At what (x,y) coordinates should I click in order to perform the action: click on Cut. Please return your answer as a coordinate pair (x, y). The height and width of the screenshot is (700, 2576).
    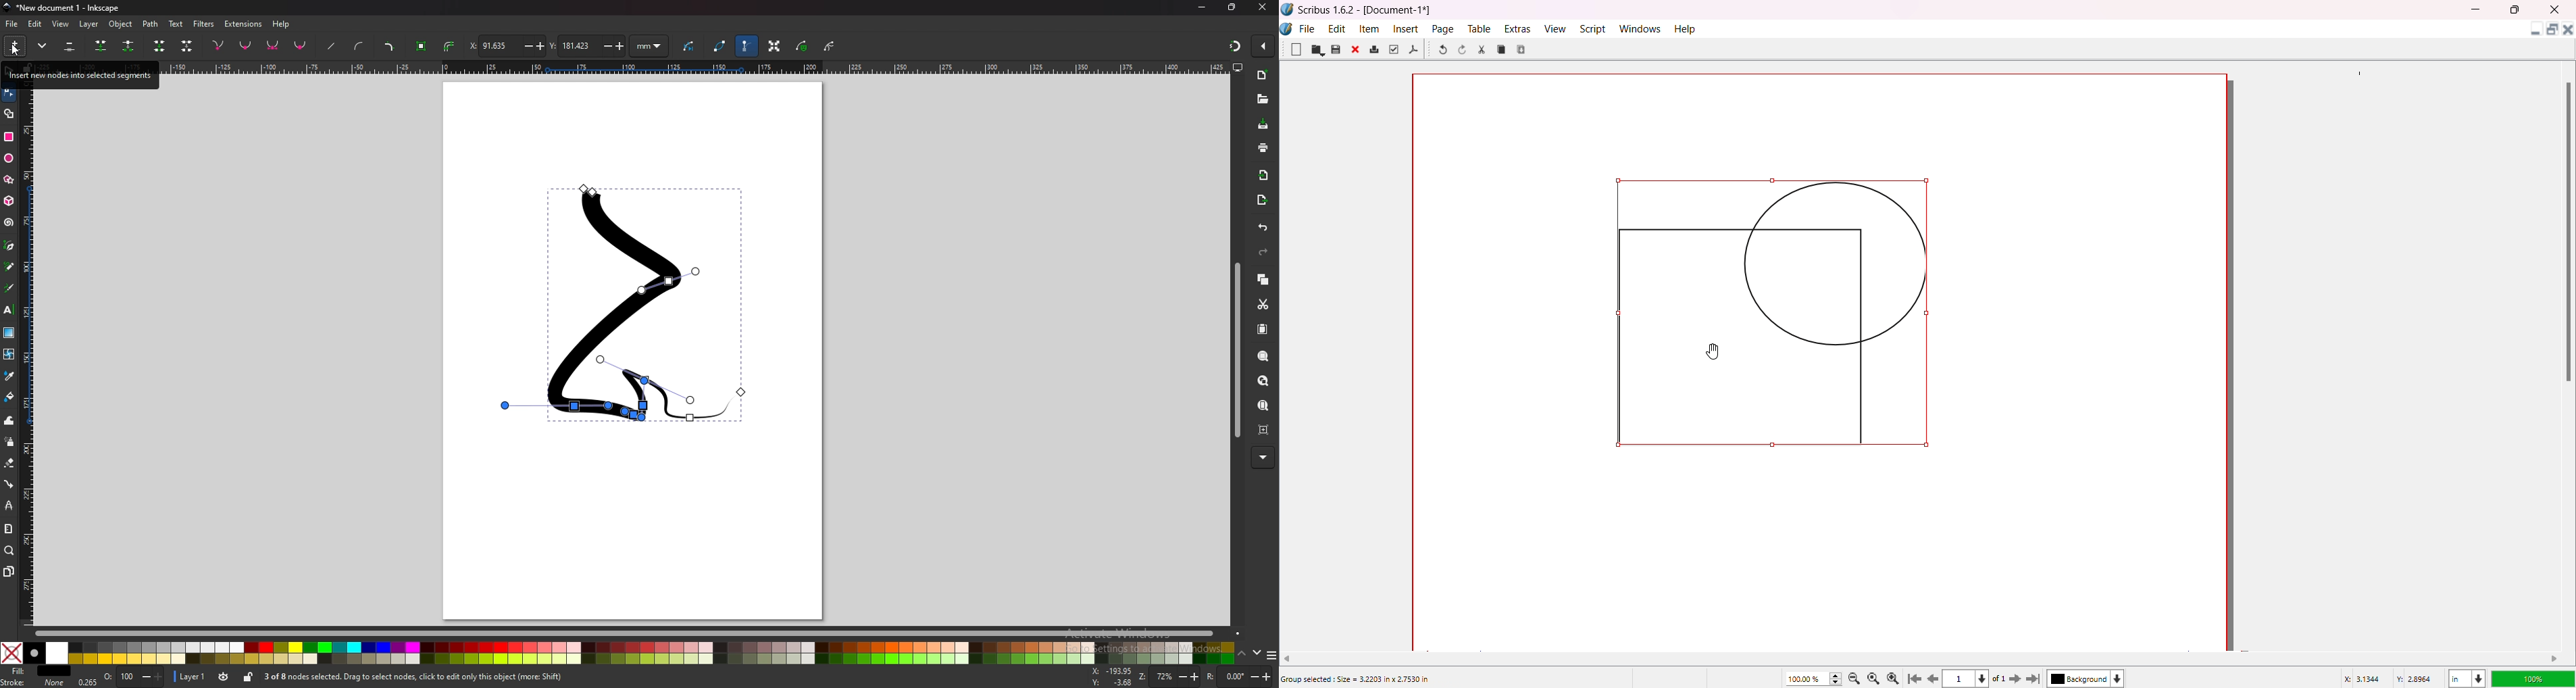
    Looking at the image, I should click on (1482, 49).